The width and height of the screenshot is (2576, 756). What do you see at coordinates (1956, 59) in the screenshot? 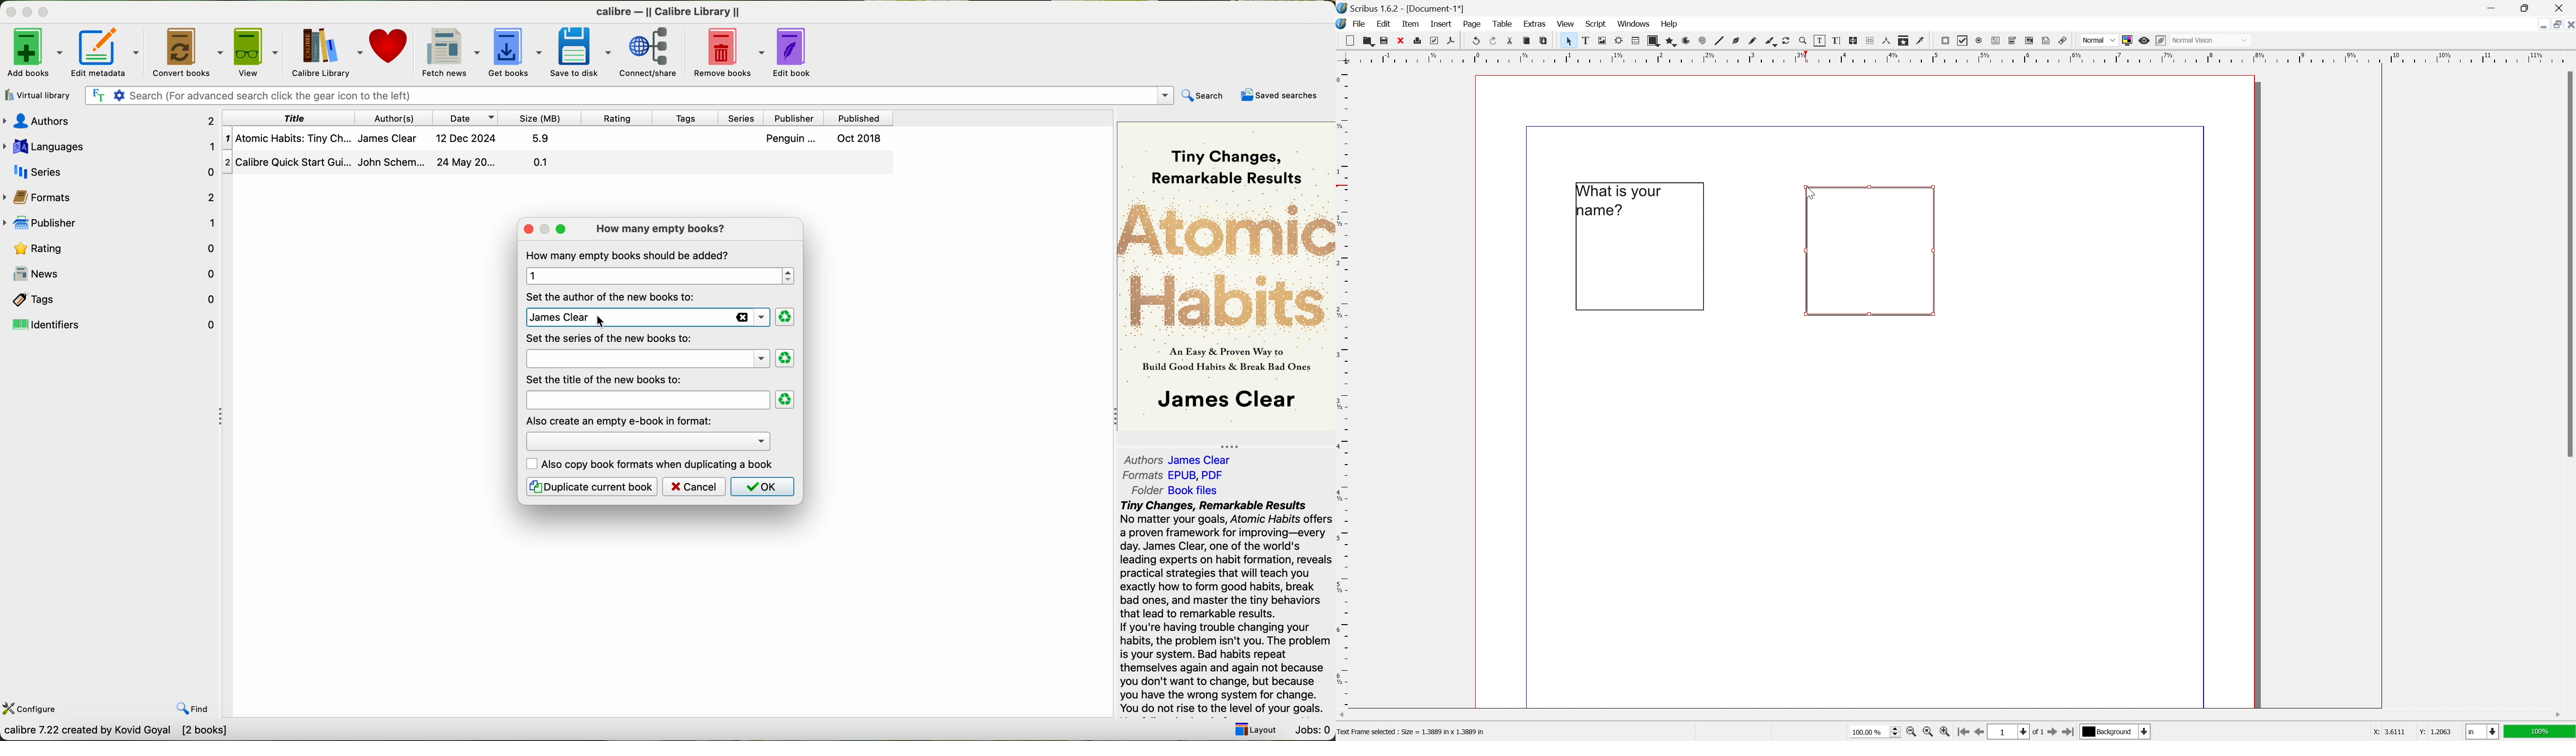
I see `ruler` at bounding box center [1956, 59].